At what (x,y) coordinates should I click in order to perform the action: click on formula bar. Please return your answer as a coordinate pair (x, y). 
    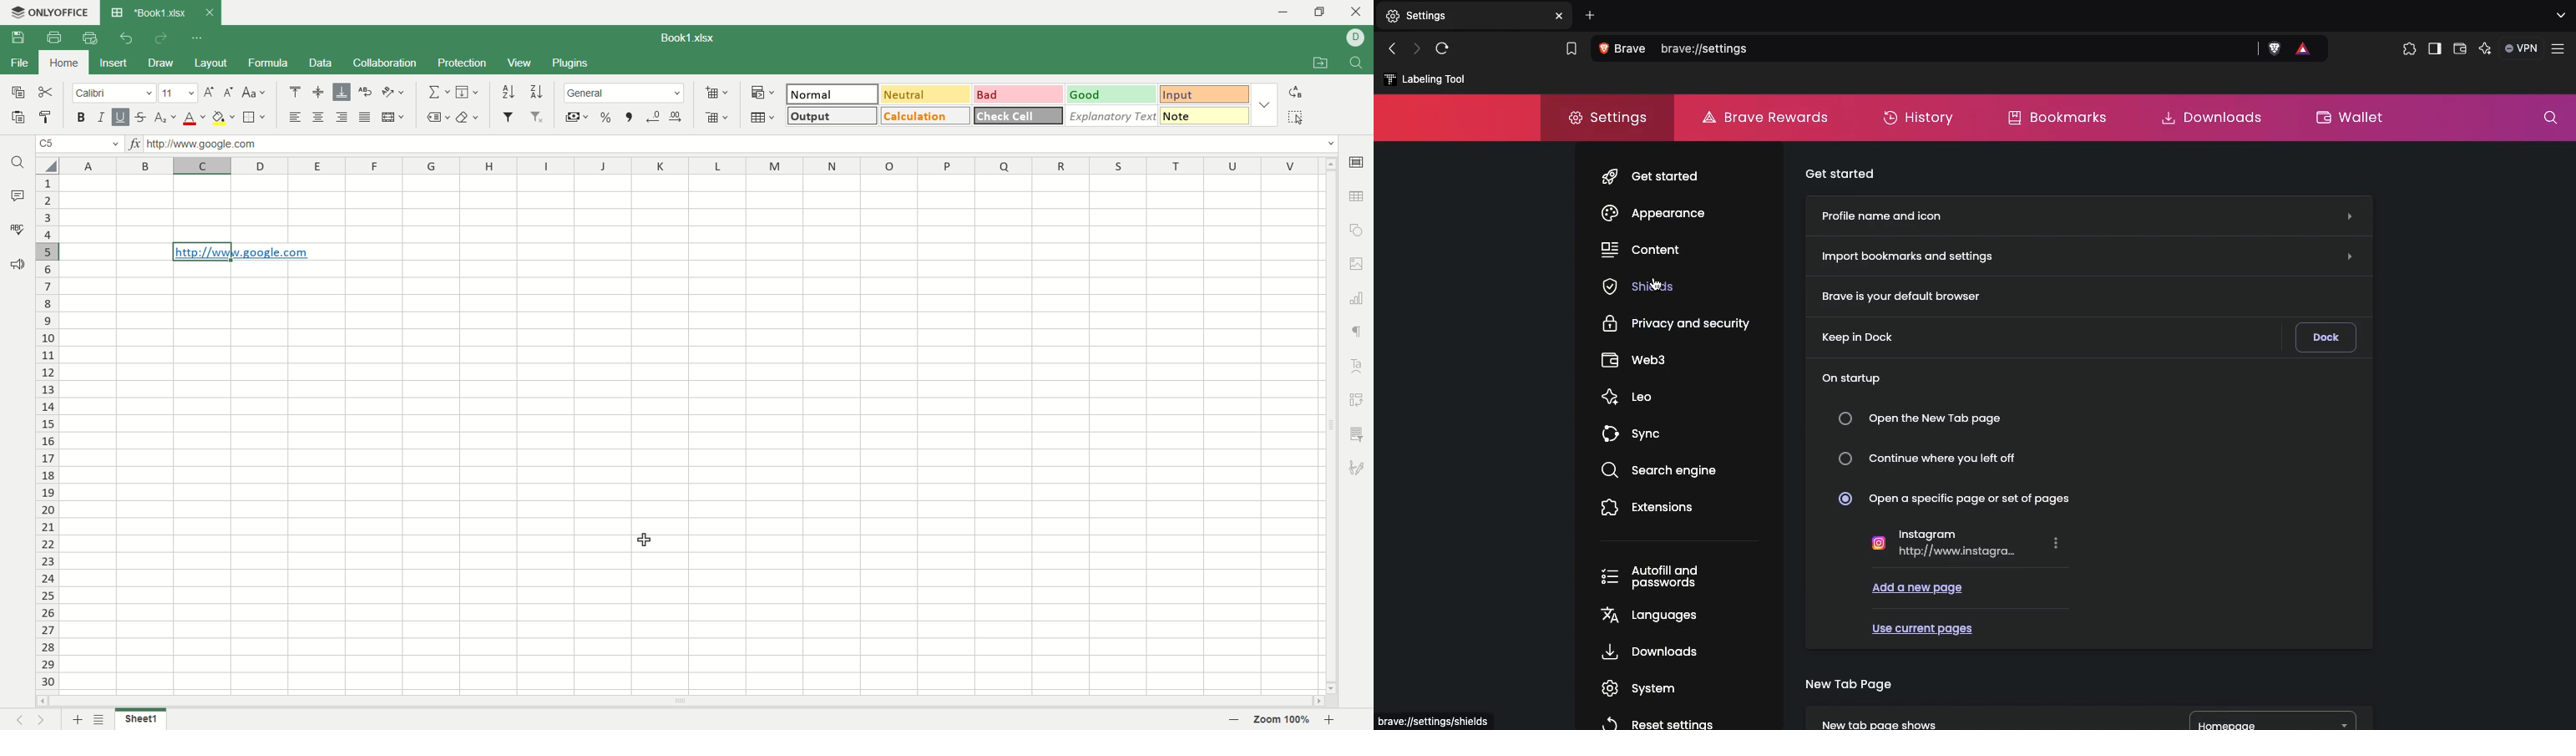
    Looking at the image, I should click on (742, 144).